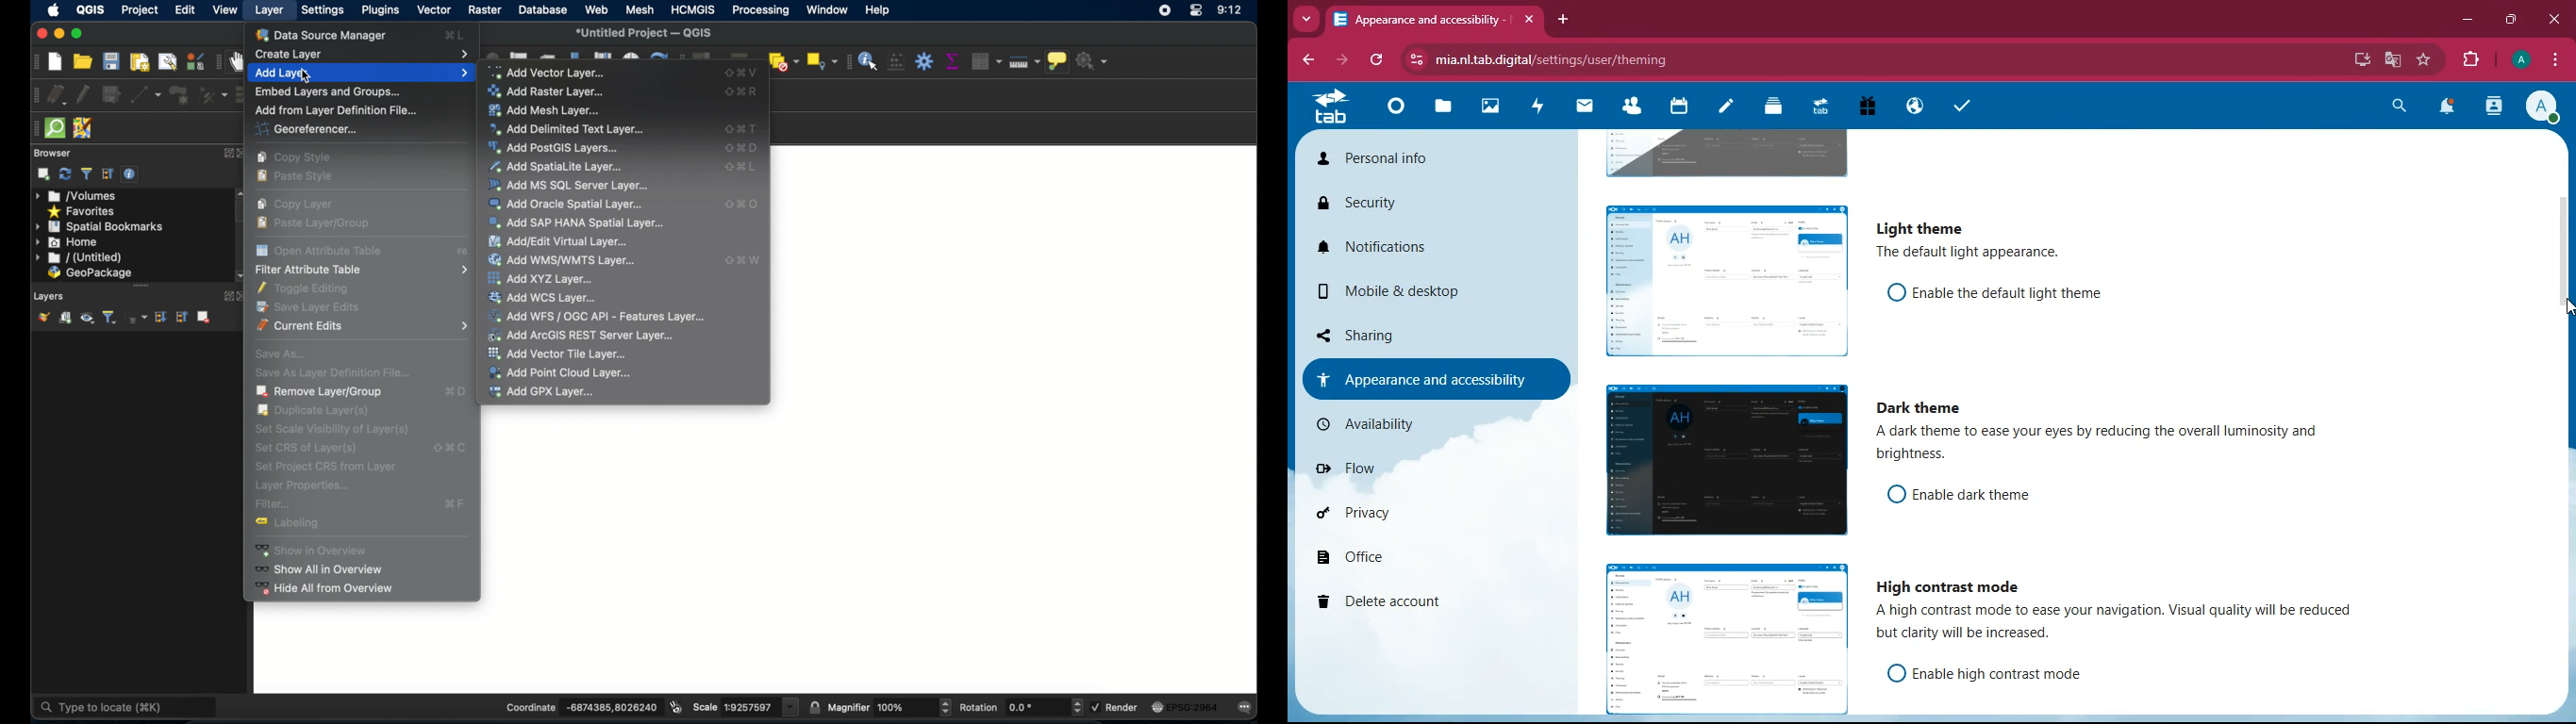 This screenshot has width=2576, height=728. What do you see at coordinates (1722, 108) in the screenshot?
I see `notes` at bounding box center [1722, 108].